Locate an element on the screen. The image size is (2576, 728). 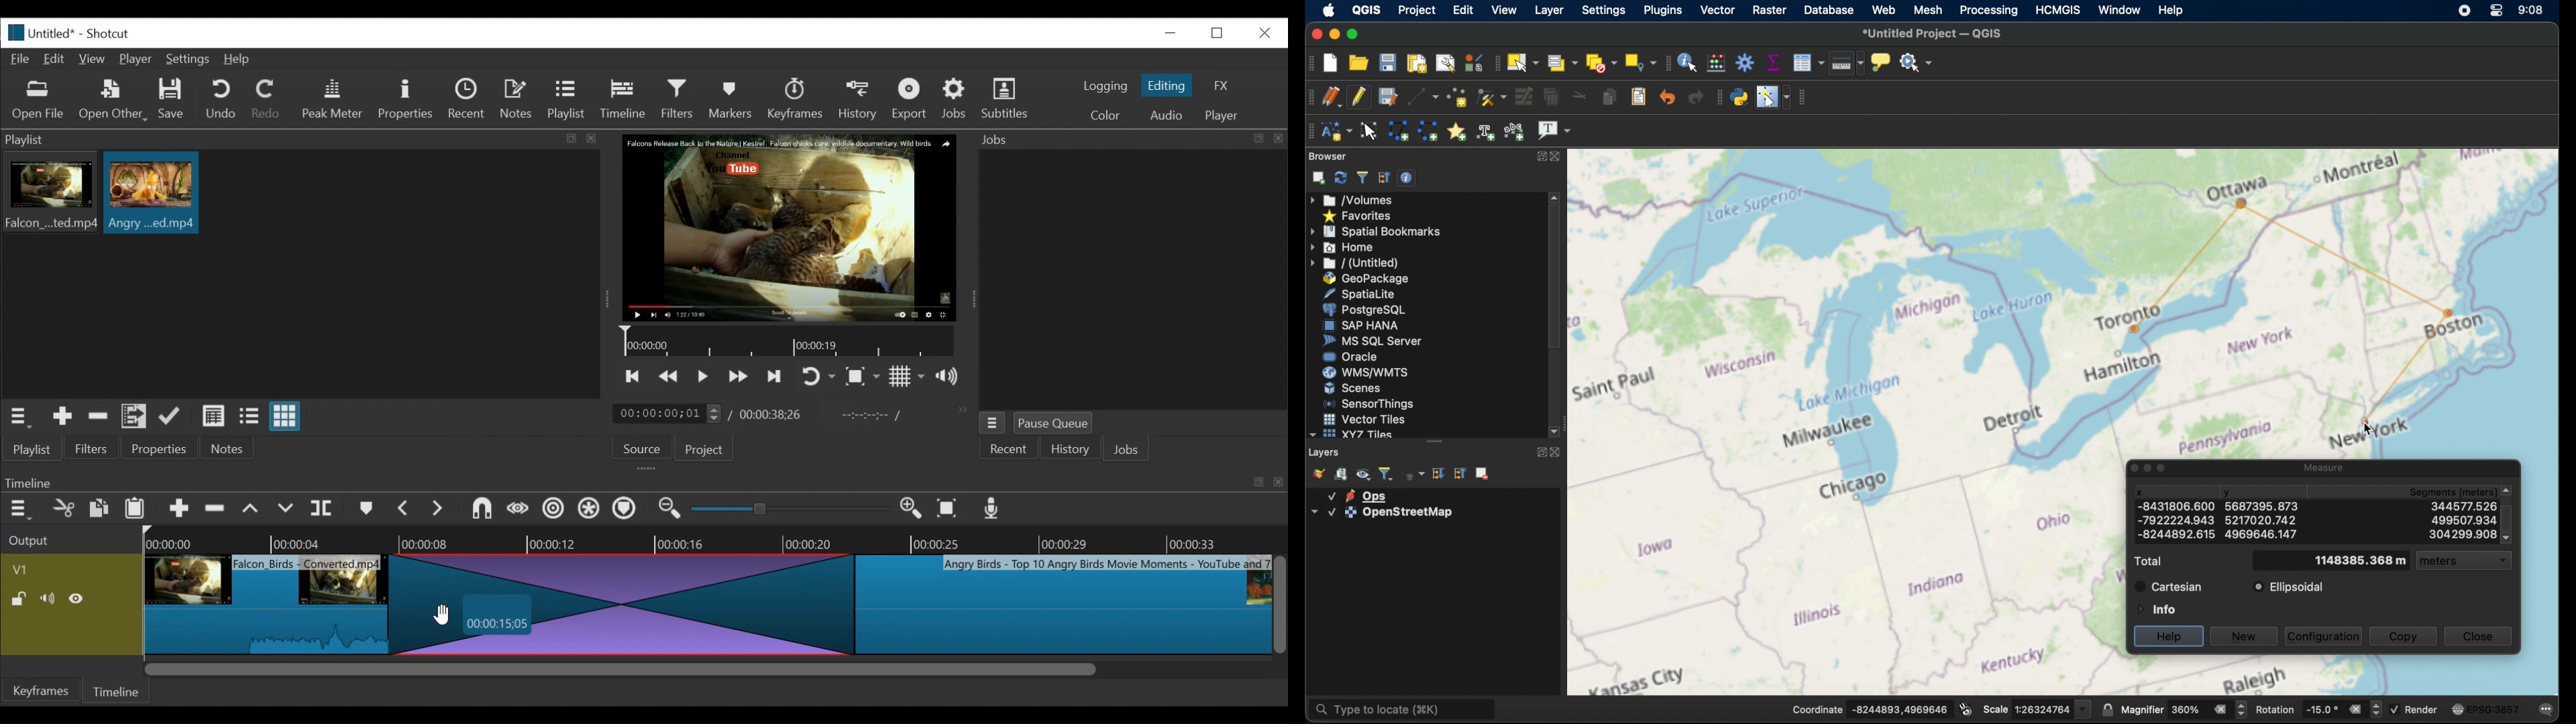
sap hana is located at coordinates (1361, 326).